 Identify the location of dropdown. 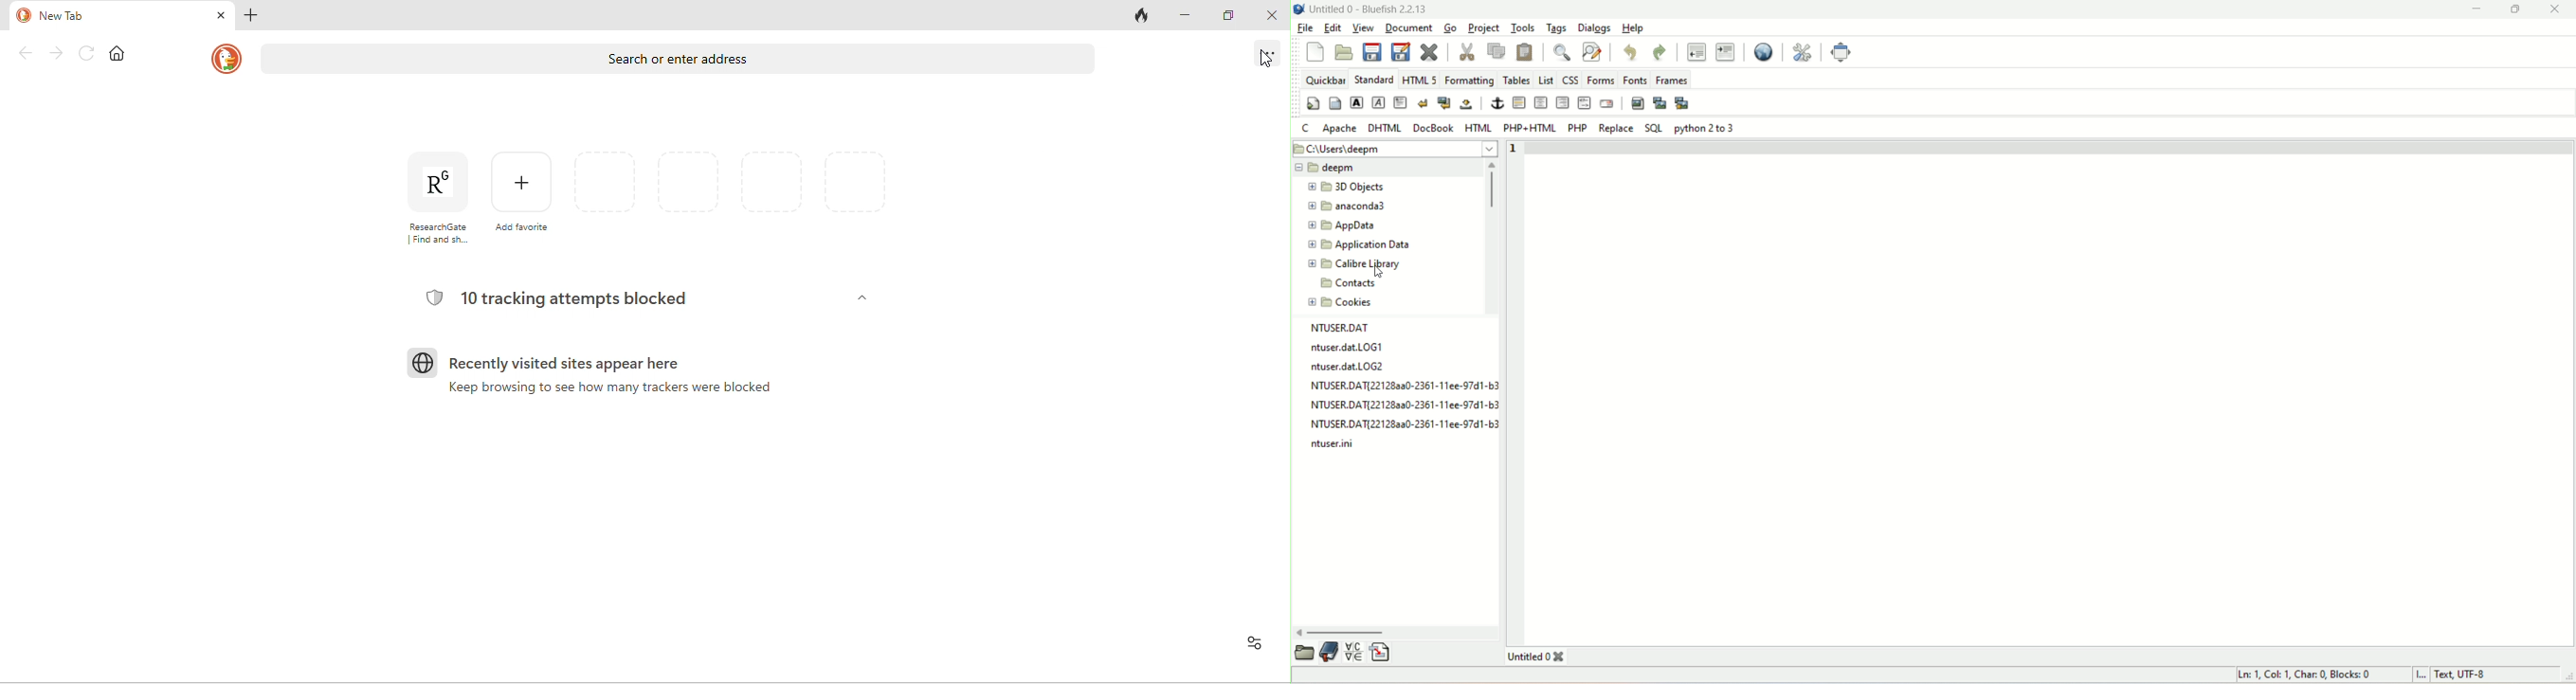
(860, 298).